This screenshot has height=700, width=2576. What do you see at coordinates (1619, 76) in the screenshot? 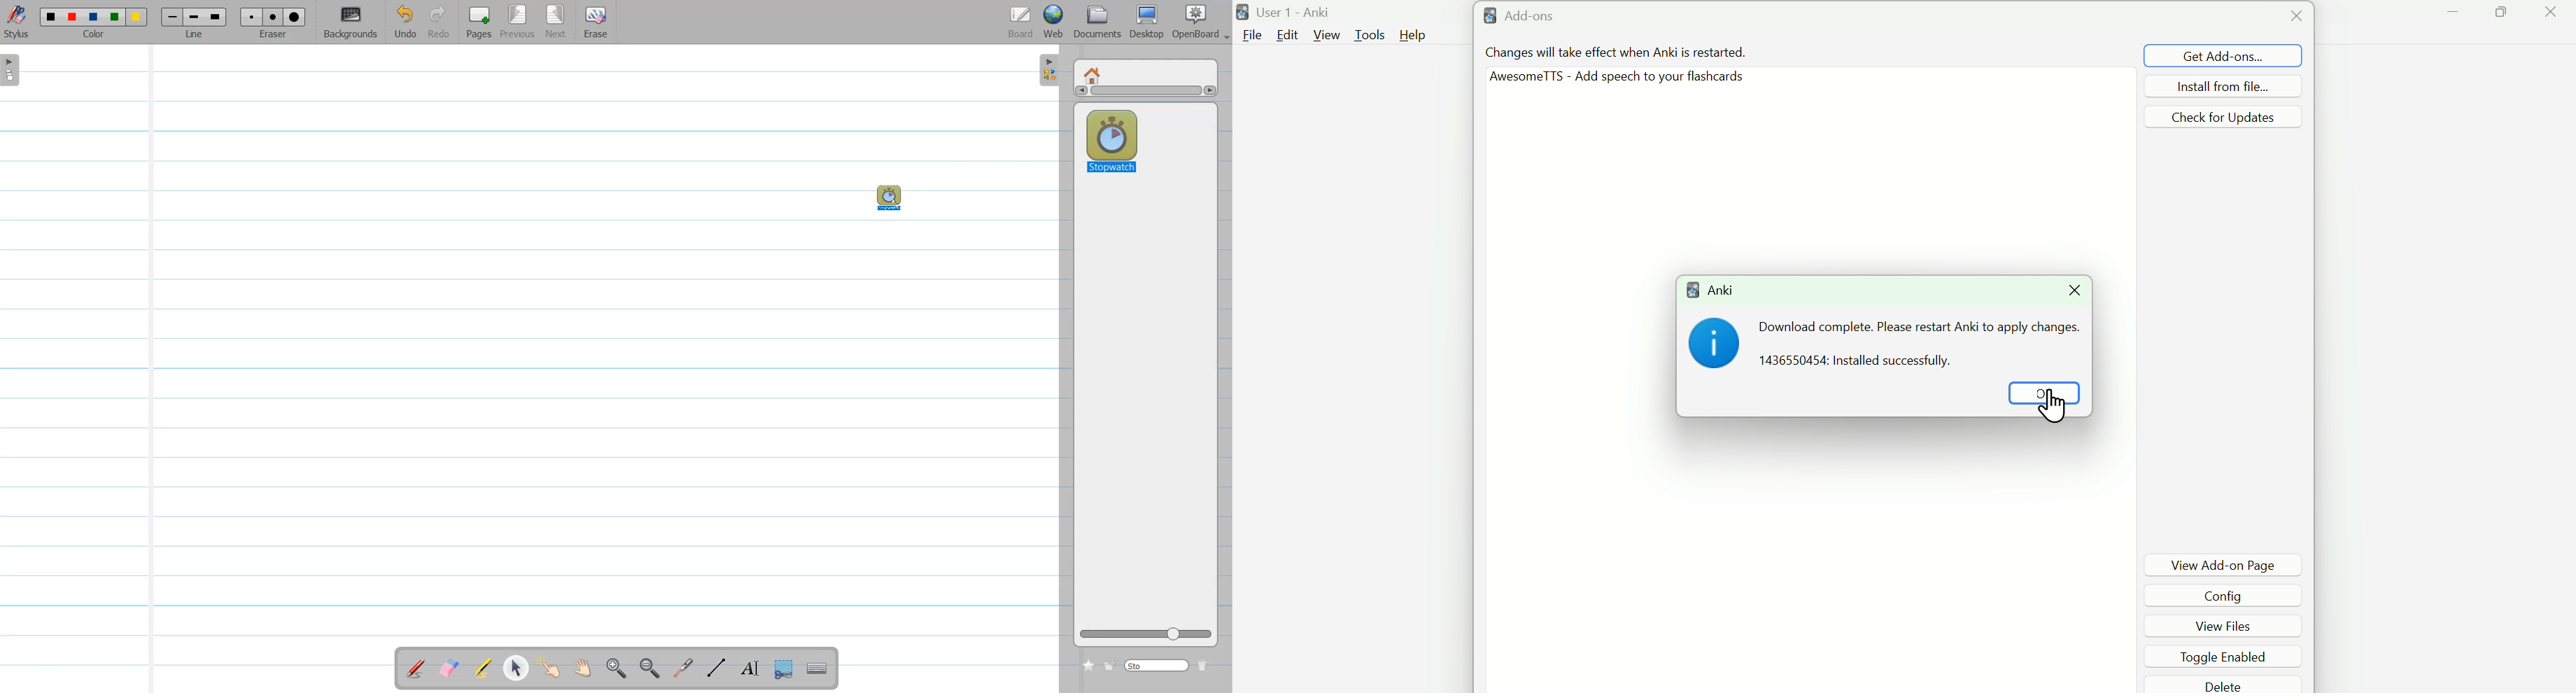
I see `AwesometTTS - Add speech To your f1ashcards` at bounding box center [1619, 76].